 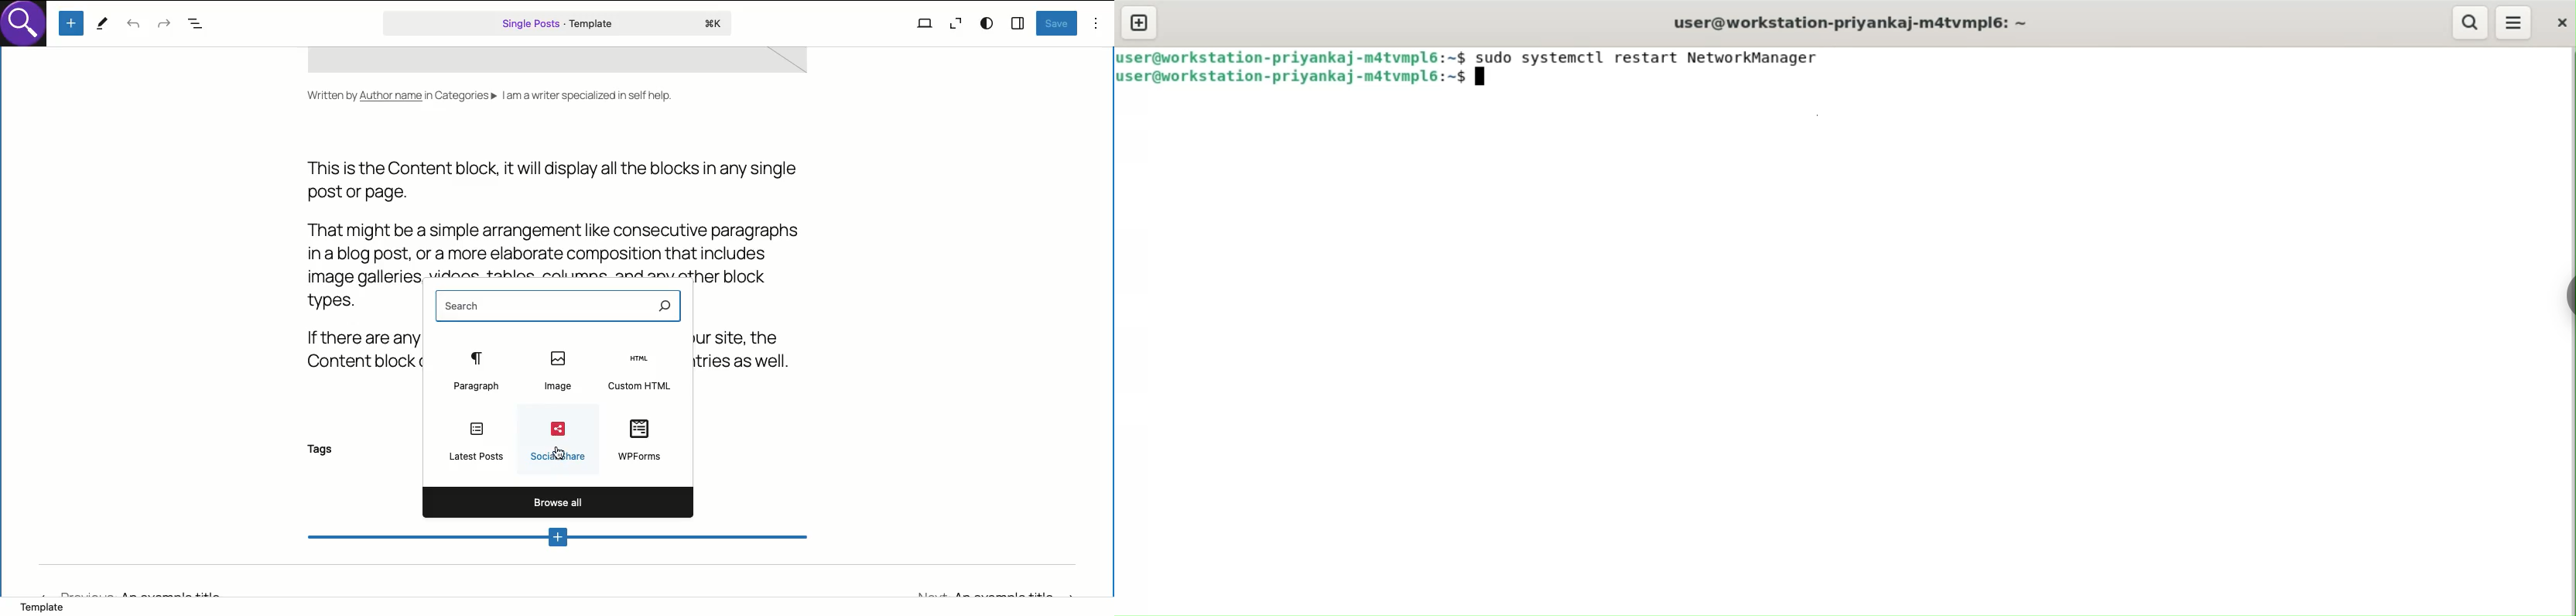 What do you see at coordinates (1291, 78) in the screenshot?
I see `user@workstation-priyankaj-m4tvmlp6:~$` at bounding box center [1291, 78].